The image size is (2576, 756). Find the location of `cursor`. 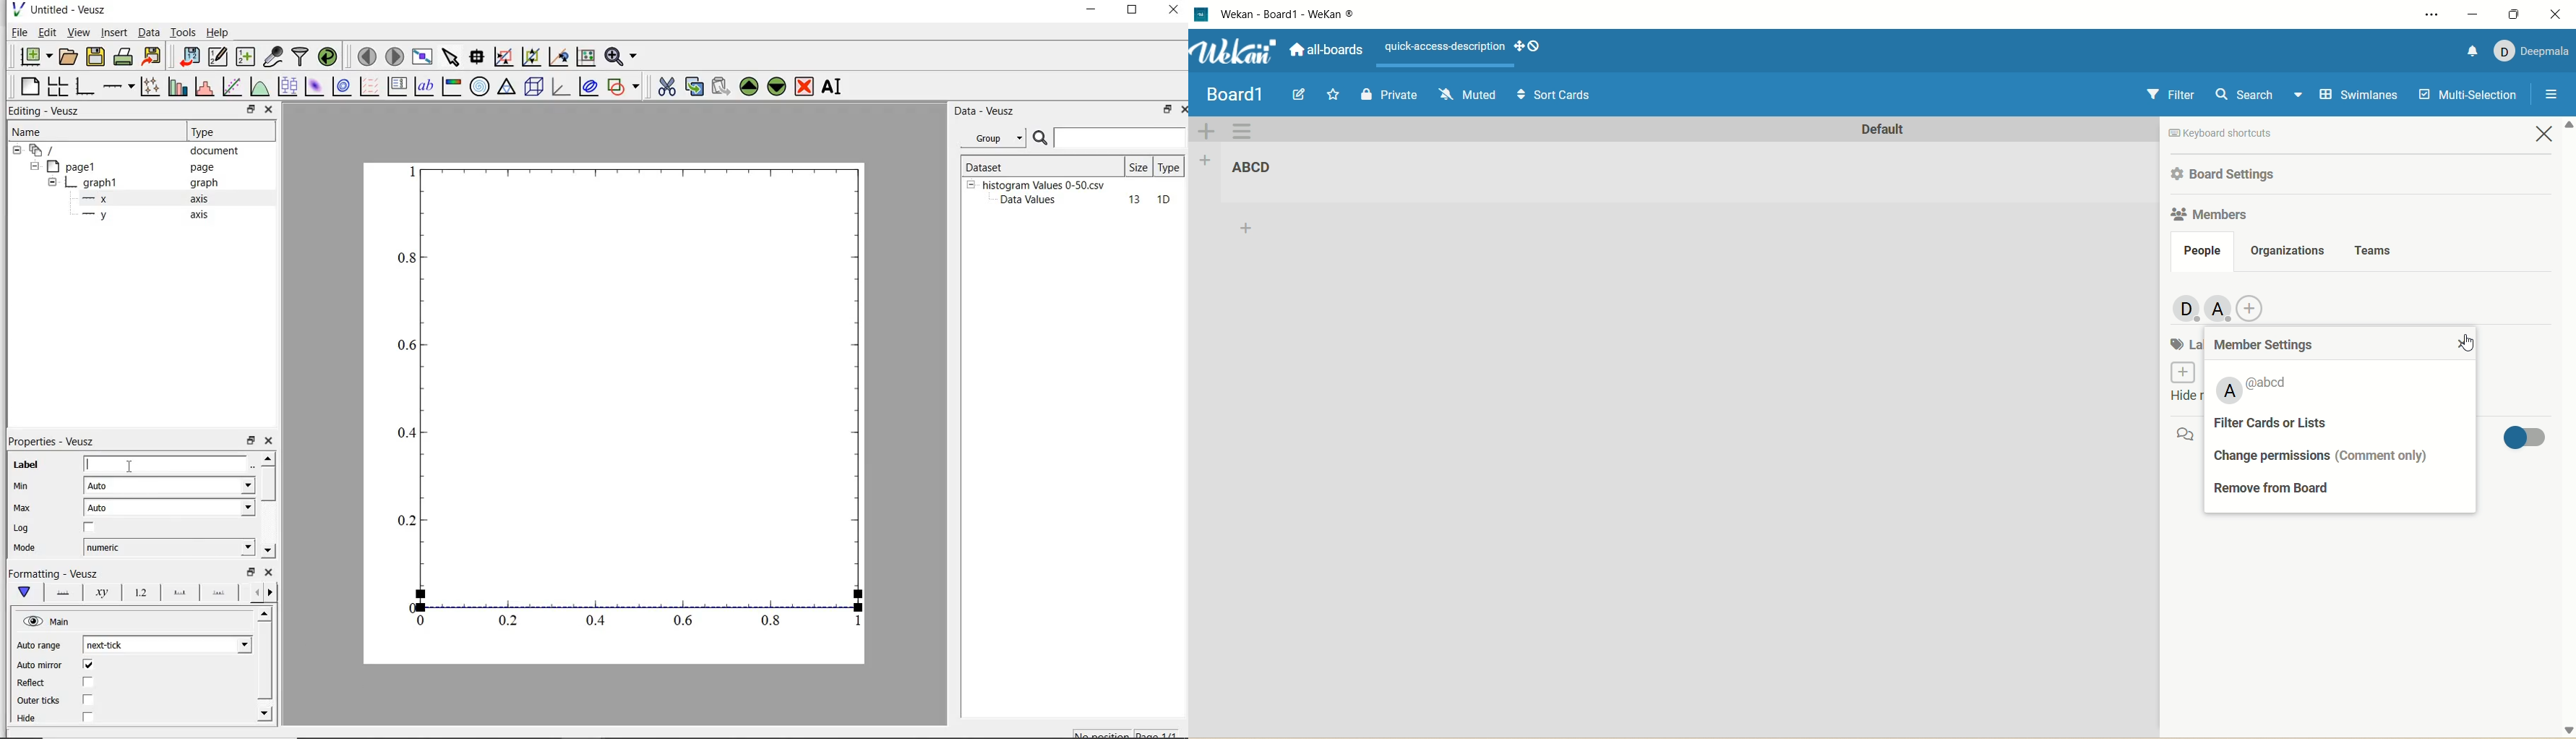

cursor is located at coordinates (2476, 346).